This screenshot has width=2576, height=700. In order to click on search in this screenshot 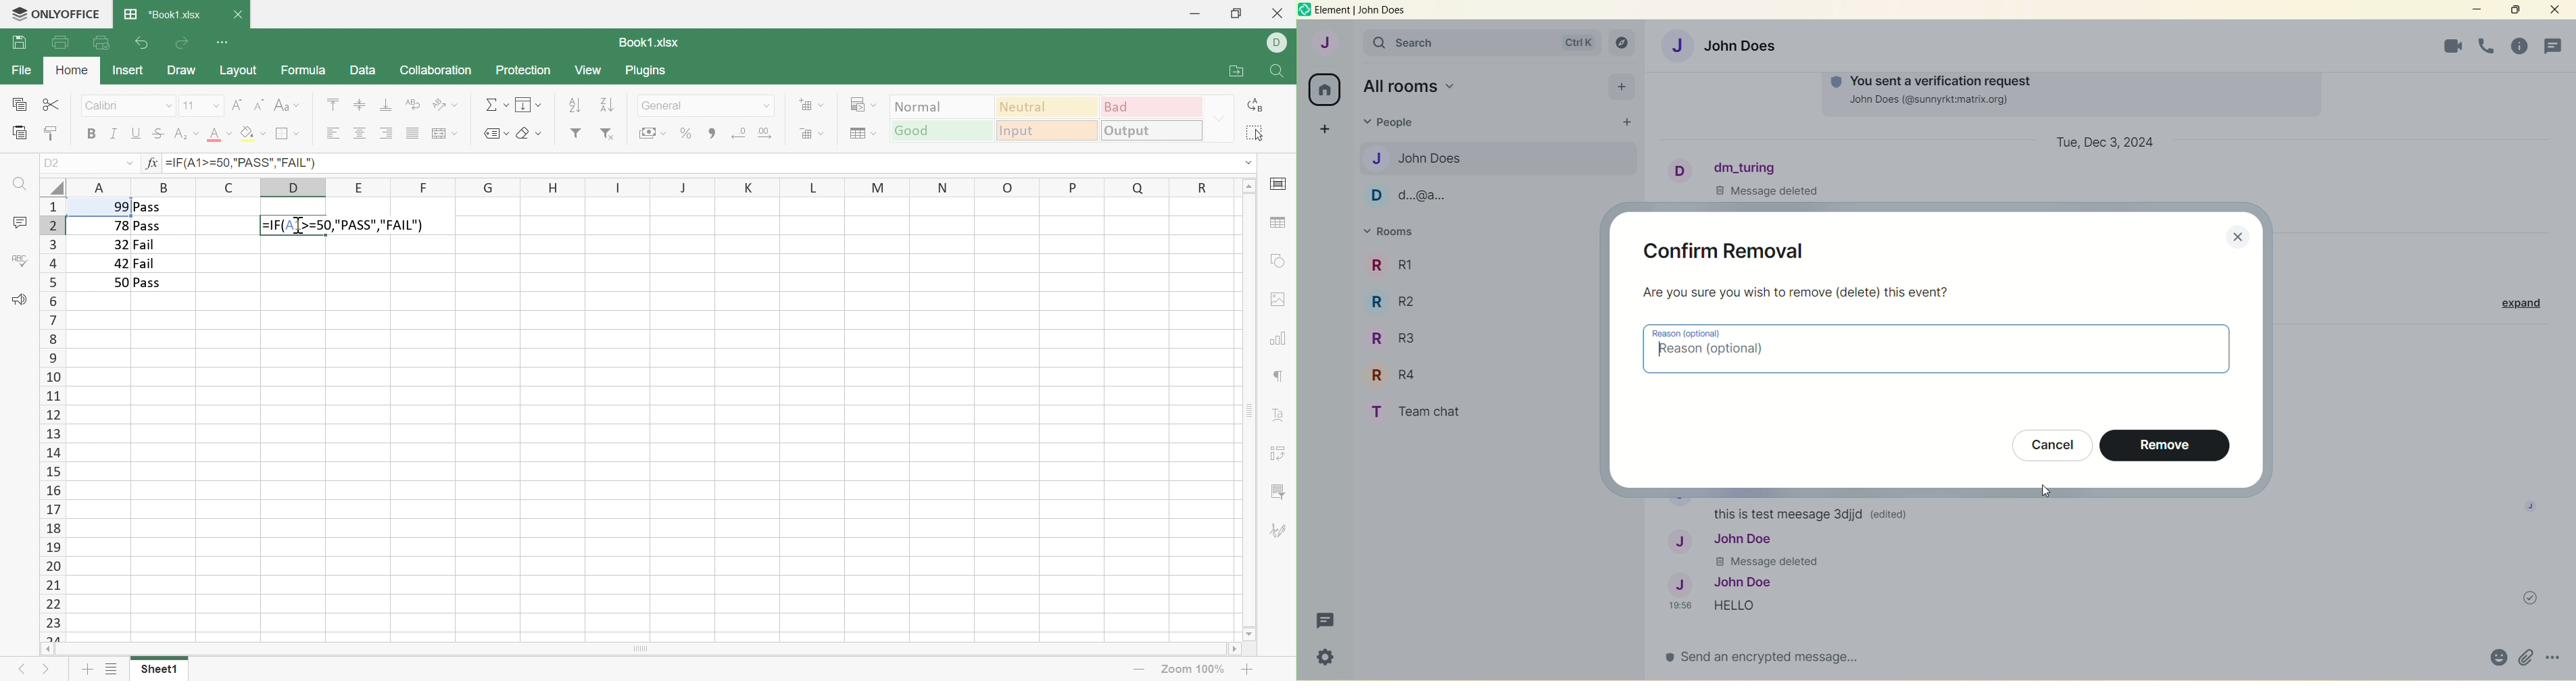, I will do `click(1395, 44)`.